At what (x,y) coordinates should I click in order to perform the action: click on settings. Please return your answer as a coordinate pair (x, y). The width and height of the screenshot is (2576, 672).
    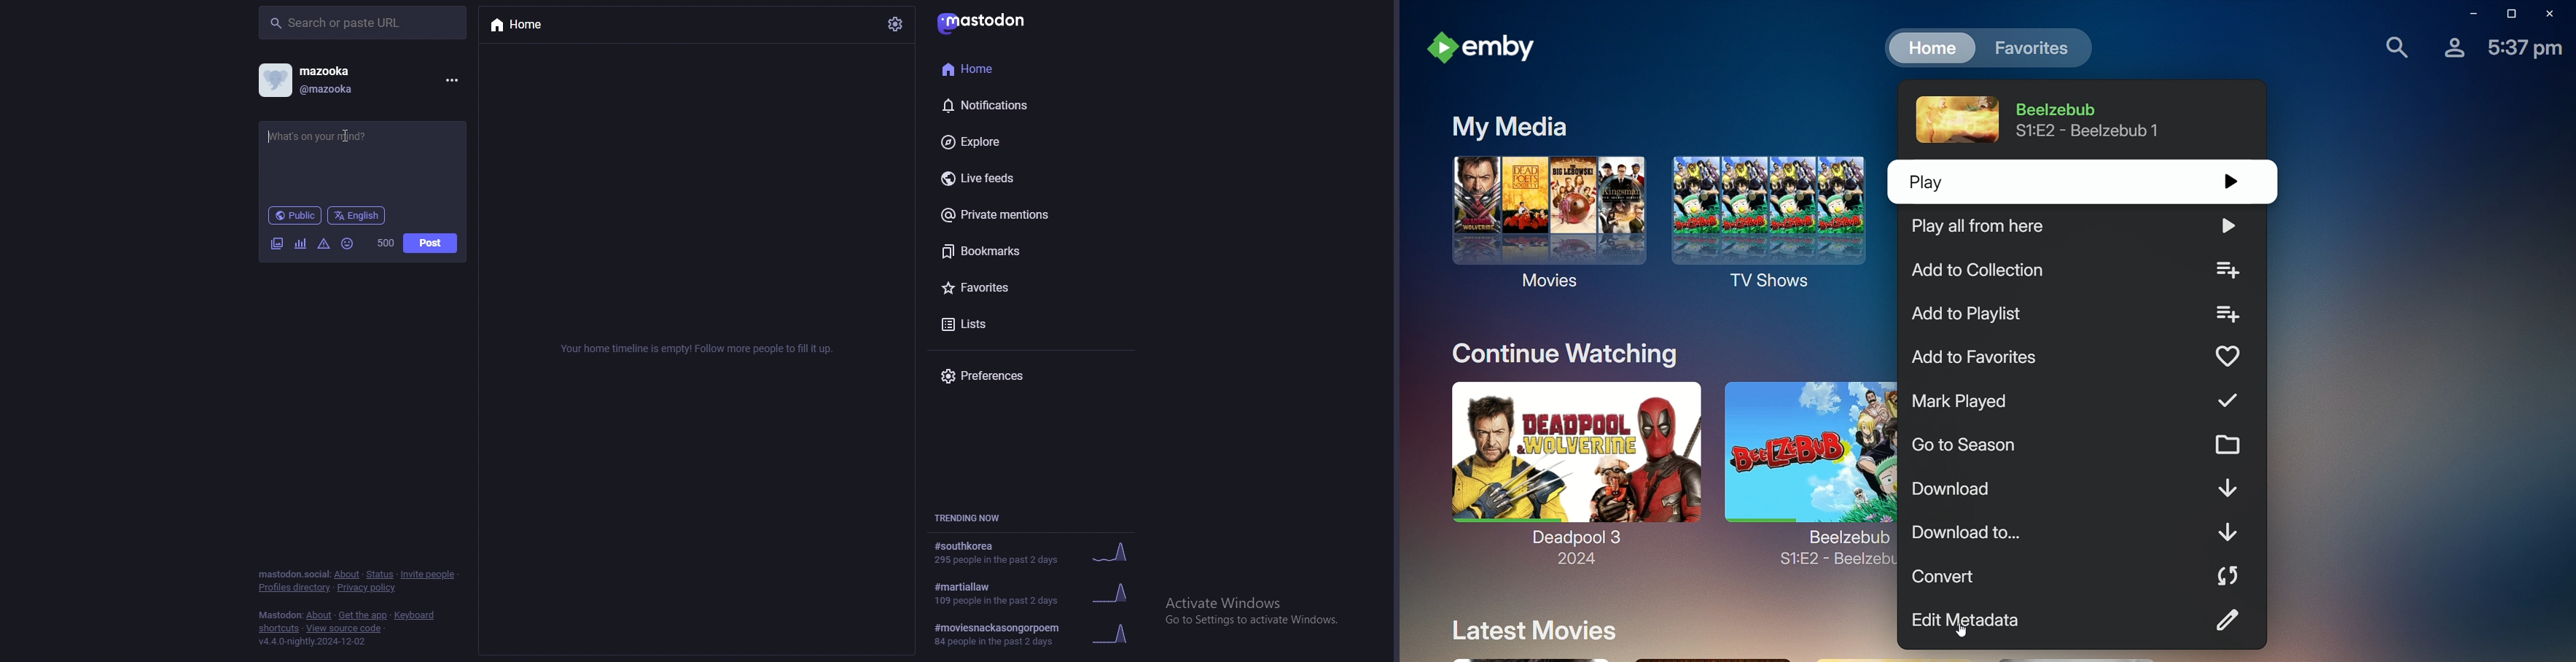
    Looking at the image, I should click on (897, 24).